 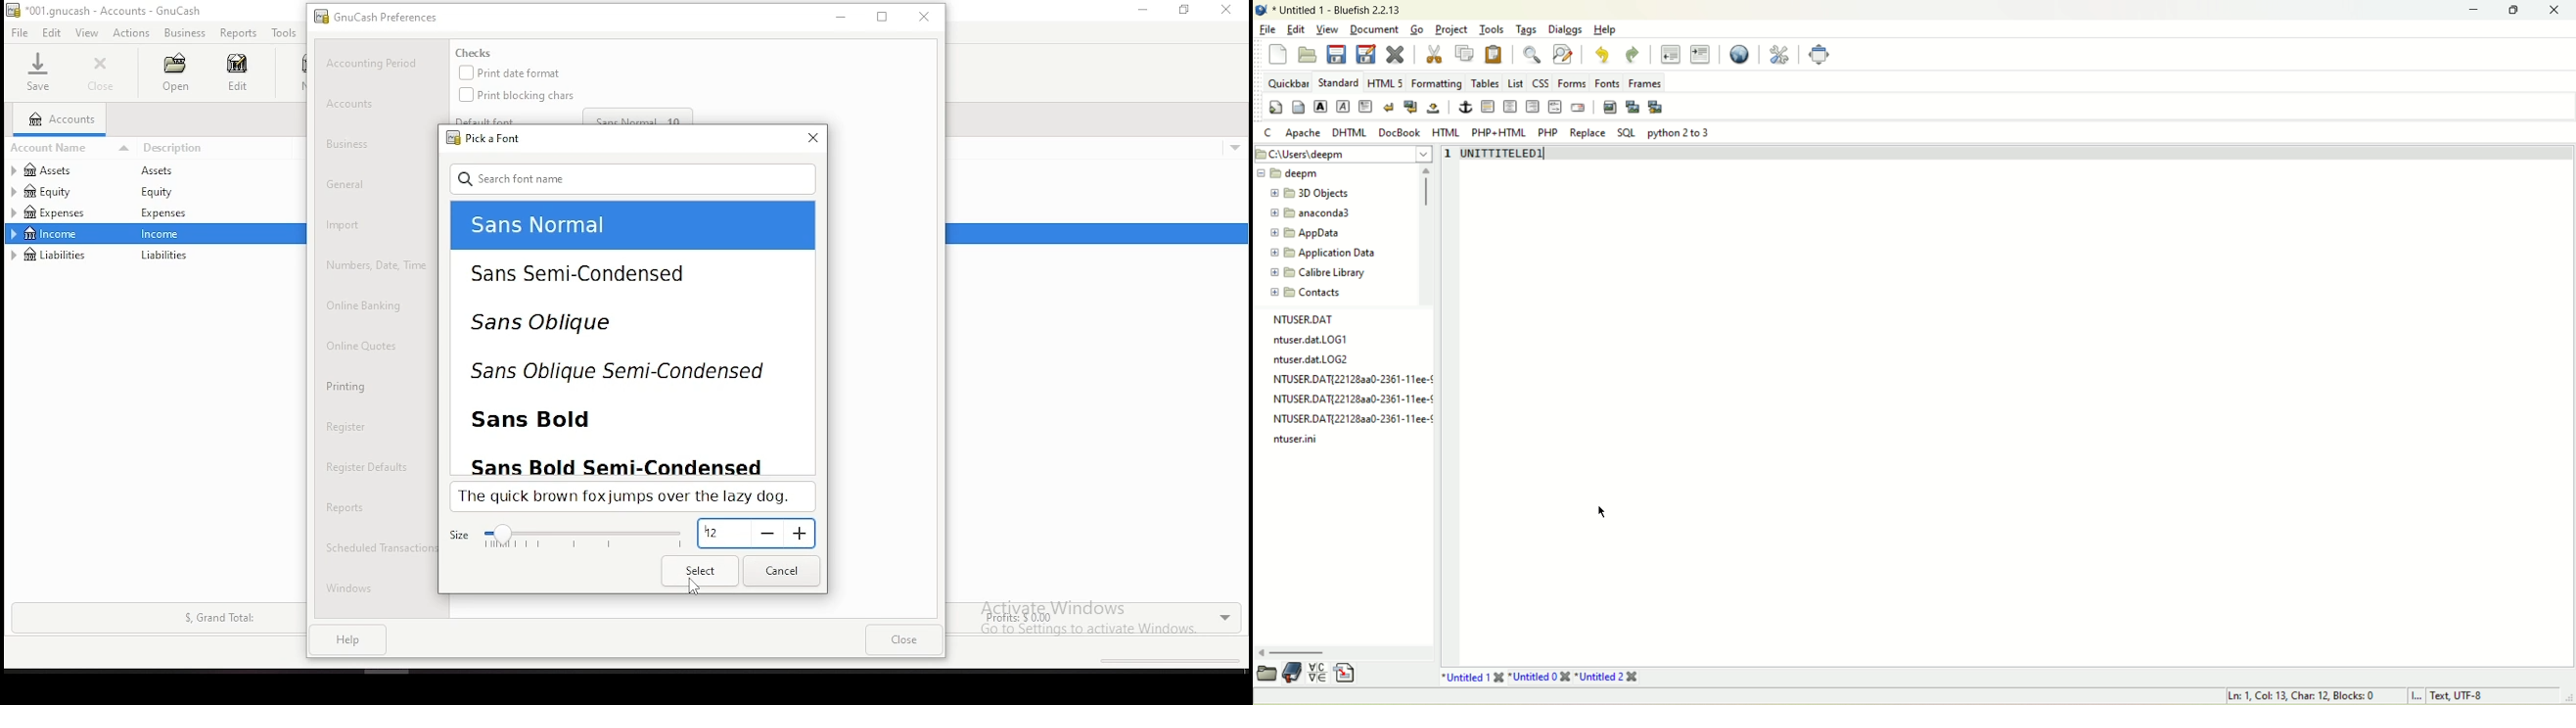 What do you see at coordinates (1486, 83) in the screenshot?
I see `Tables` at bounding box center [1486, 83].